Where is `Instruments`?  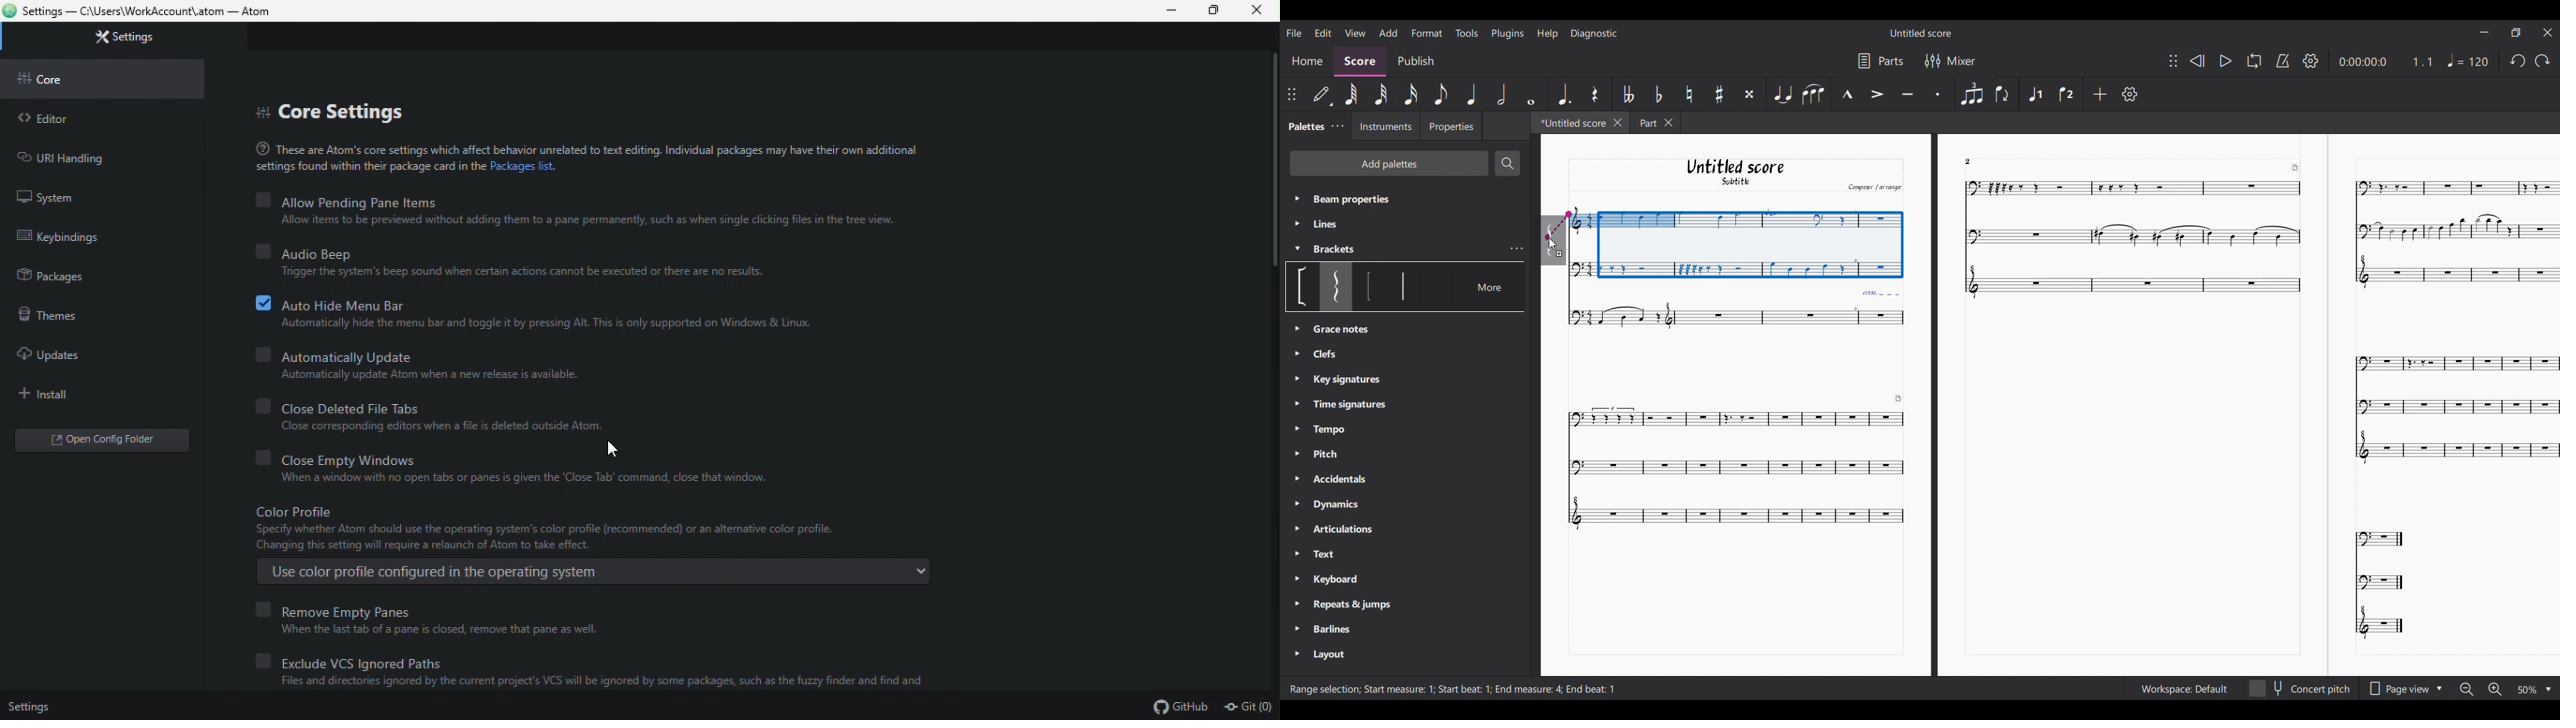
Instruments is located at coordinates (1385, 127).